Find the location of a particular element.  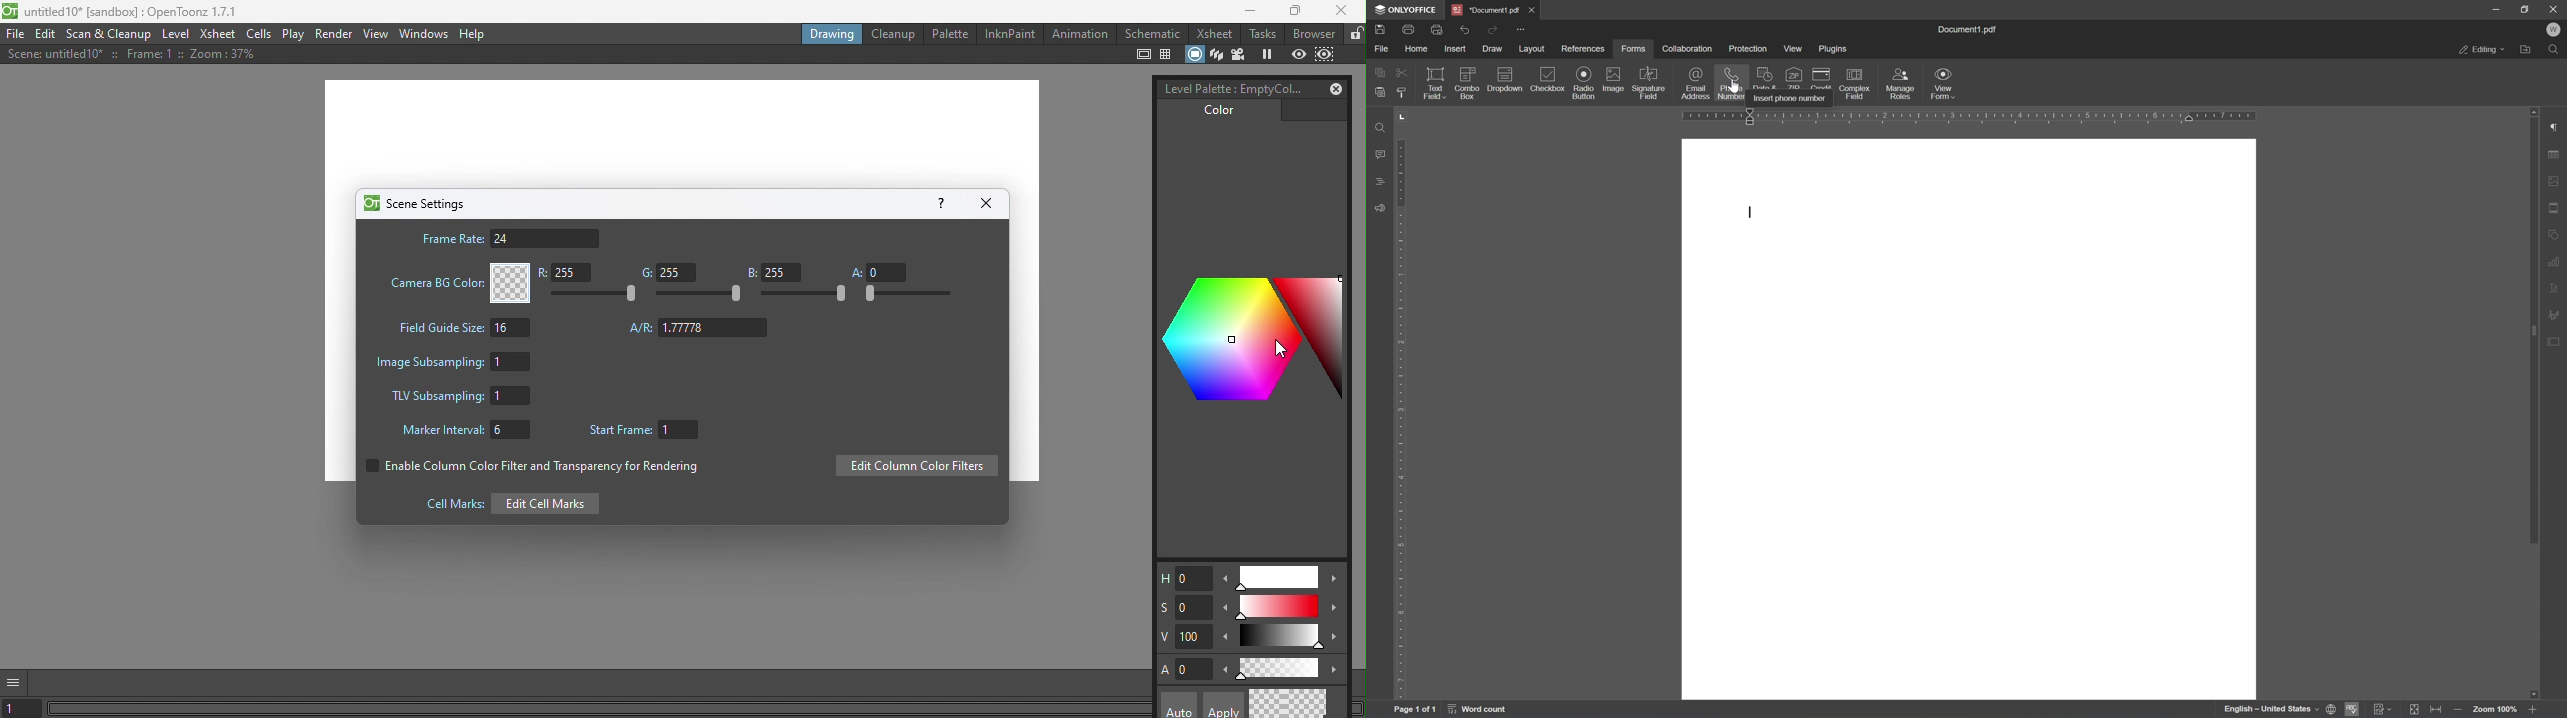

icon is located at coordinates (1824, 78).